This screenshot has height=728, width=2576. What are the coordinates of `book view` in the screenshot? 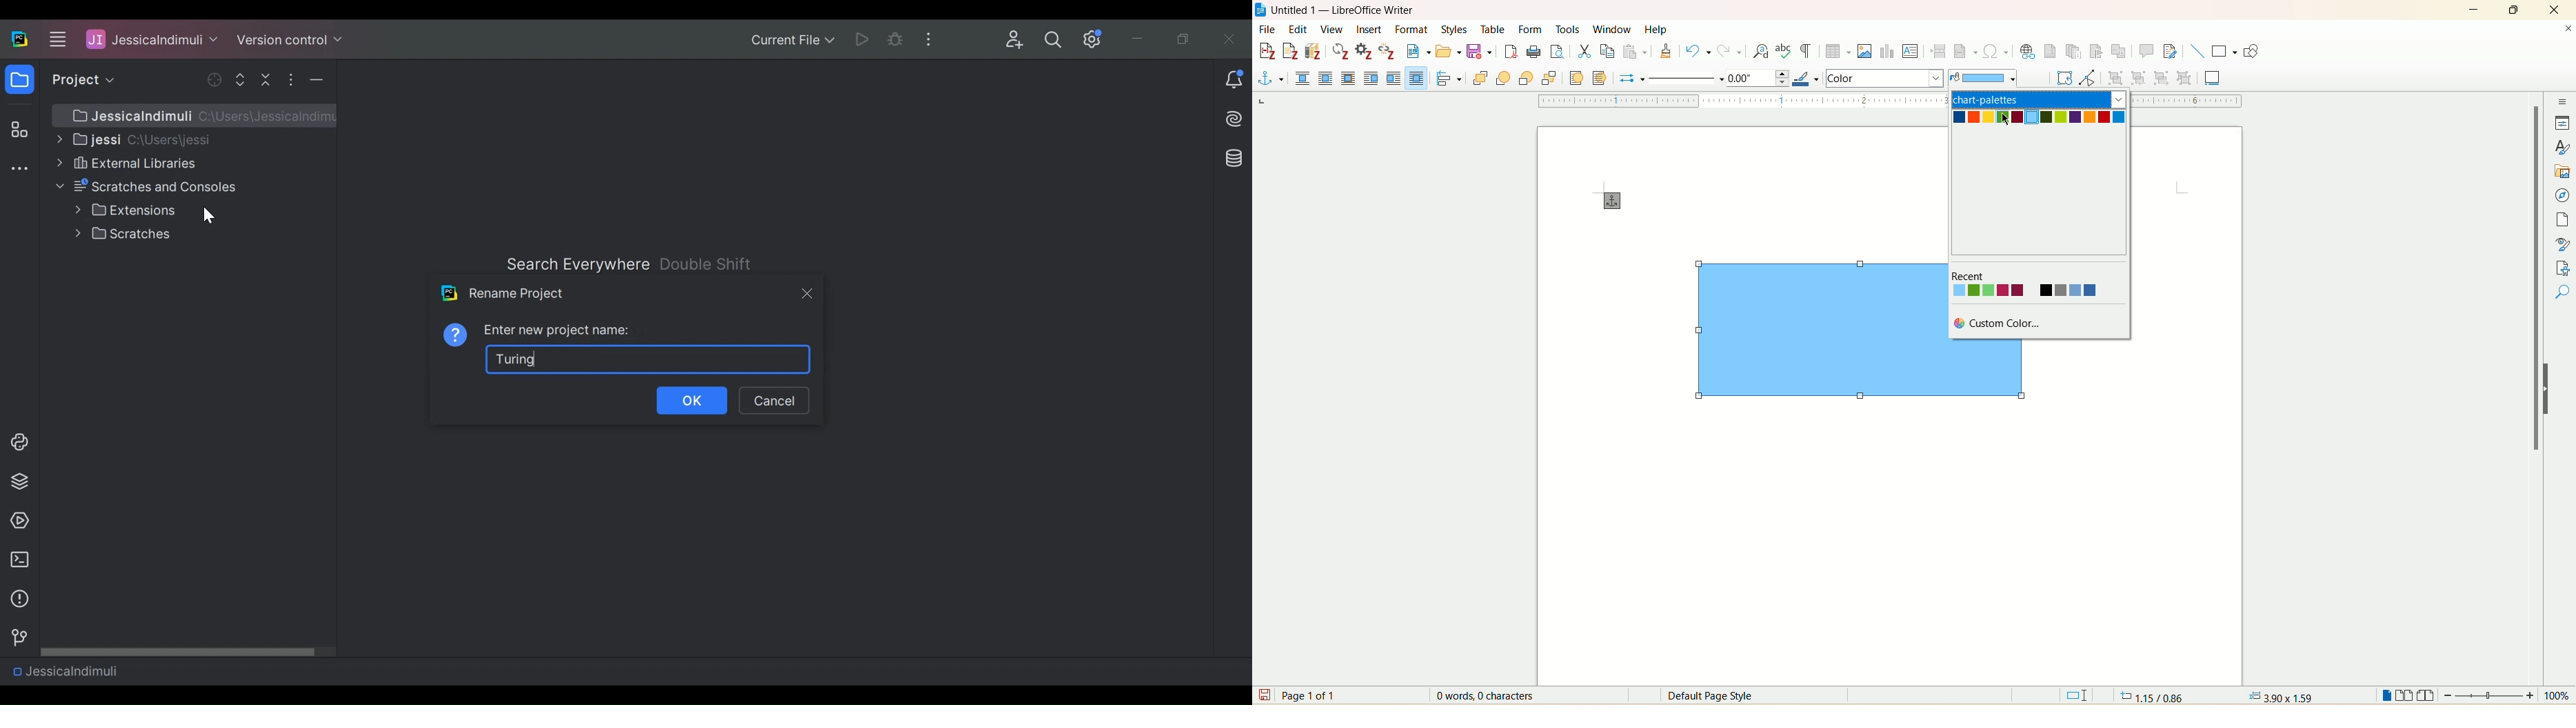 It's located at (2428, 697).